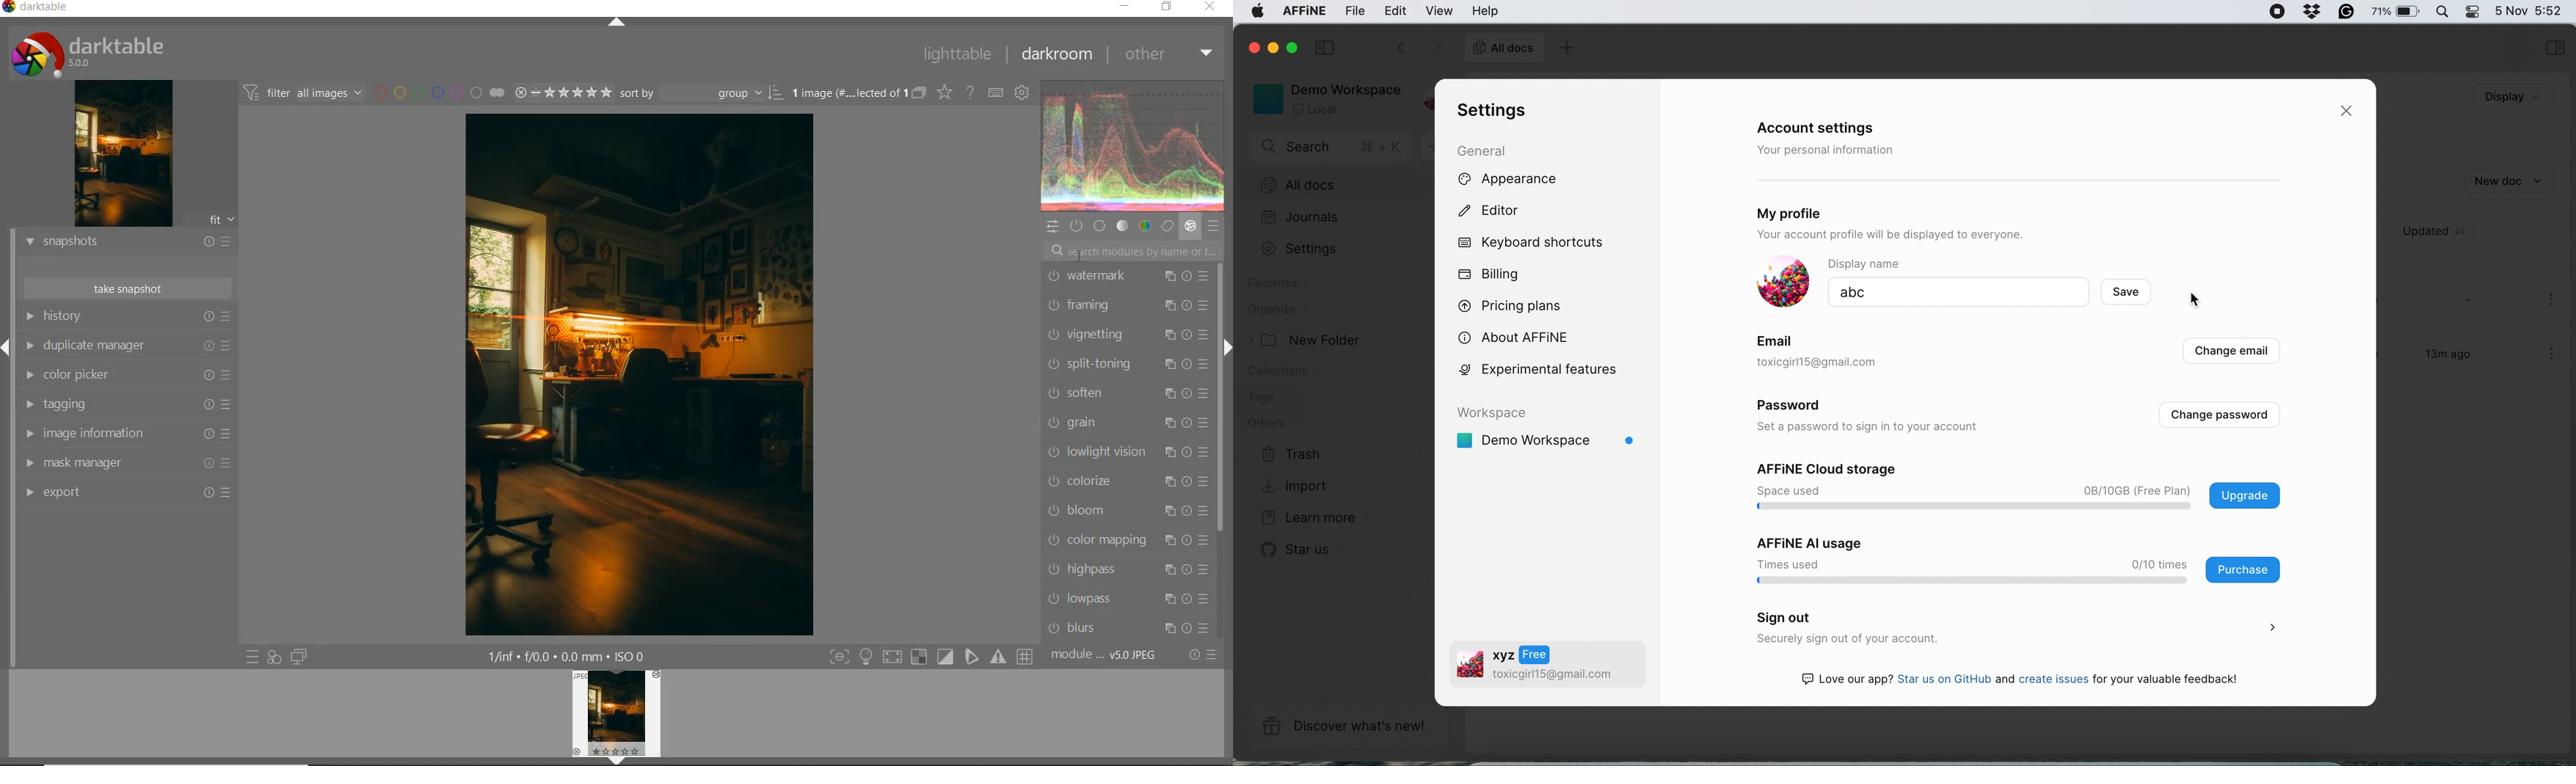 The height and width of the screenshot is (784, 2576). What do you see at coordinates (1305, 518) in the screenshot?
I see `learn more` at bounding box center [1305, 518].